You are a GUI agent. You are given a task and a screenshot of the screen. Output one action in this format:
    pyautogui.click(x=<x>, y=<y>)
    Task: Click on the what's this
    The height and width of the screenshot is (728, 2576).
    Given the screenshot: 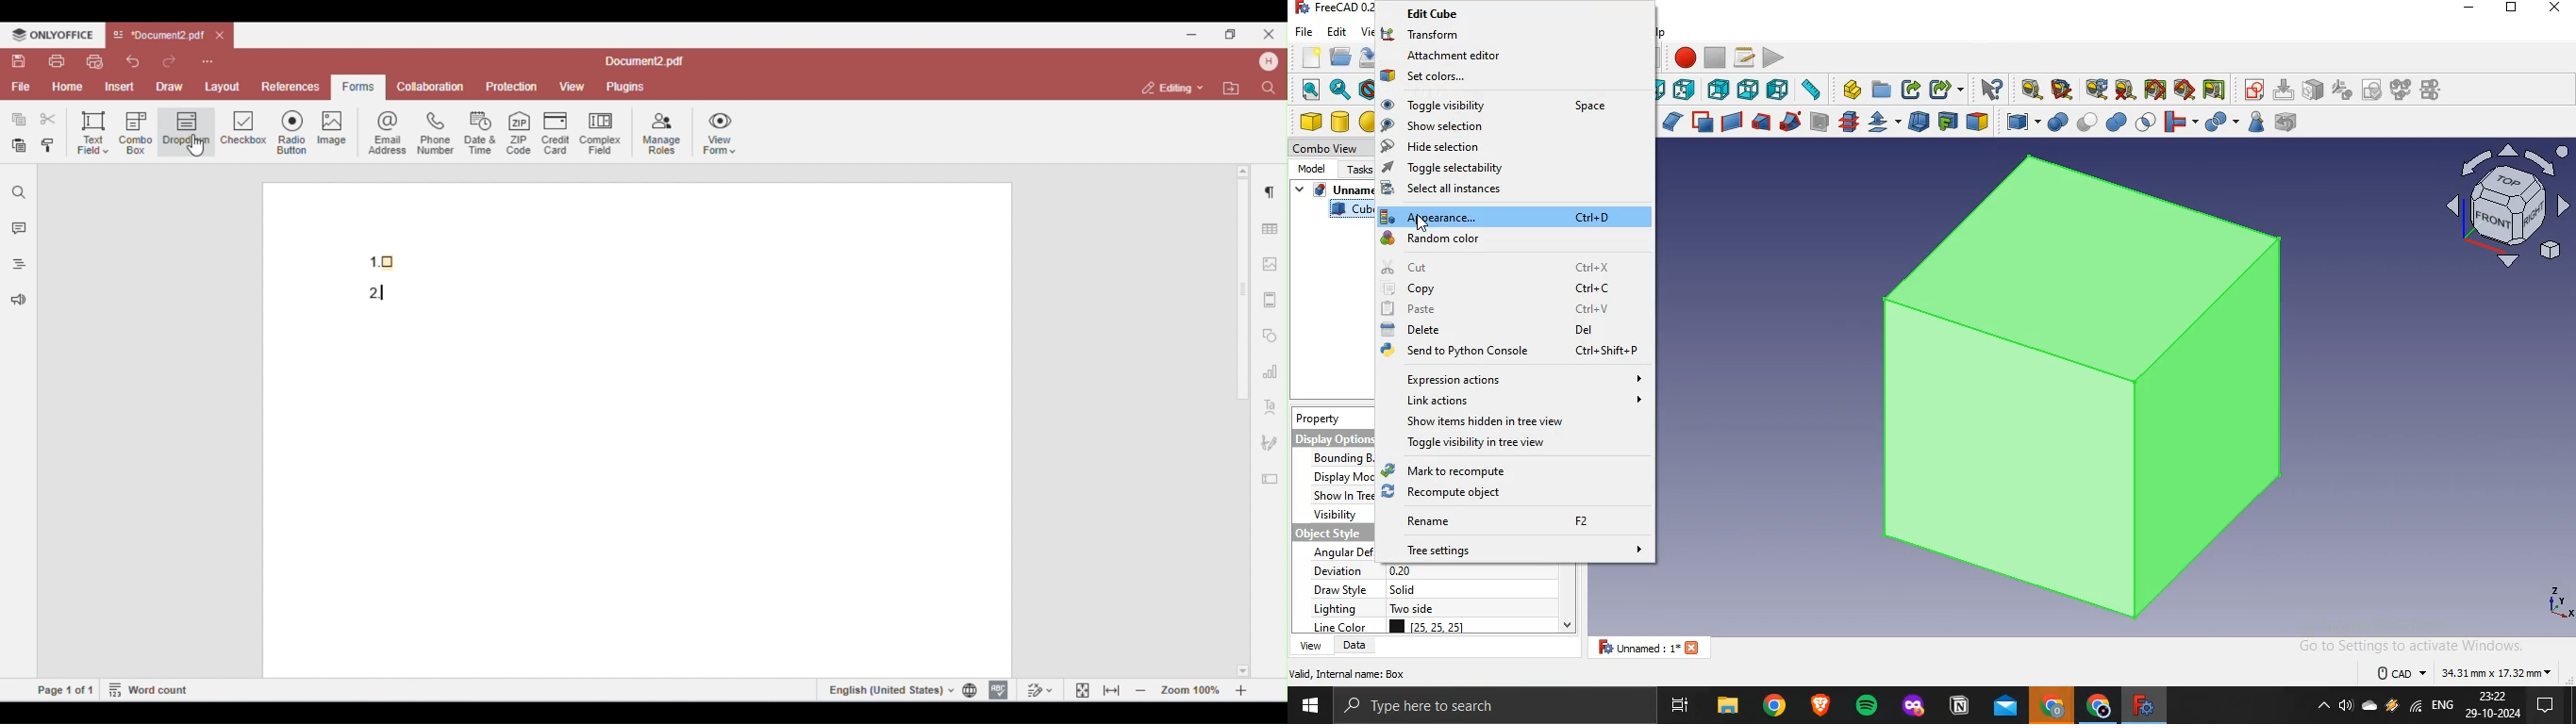 What is the action you would take?
    pyautogui.click(x=1991, y=90)
    